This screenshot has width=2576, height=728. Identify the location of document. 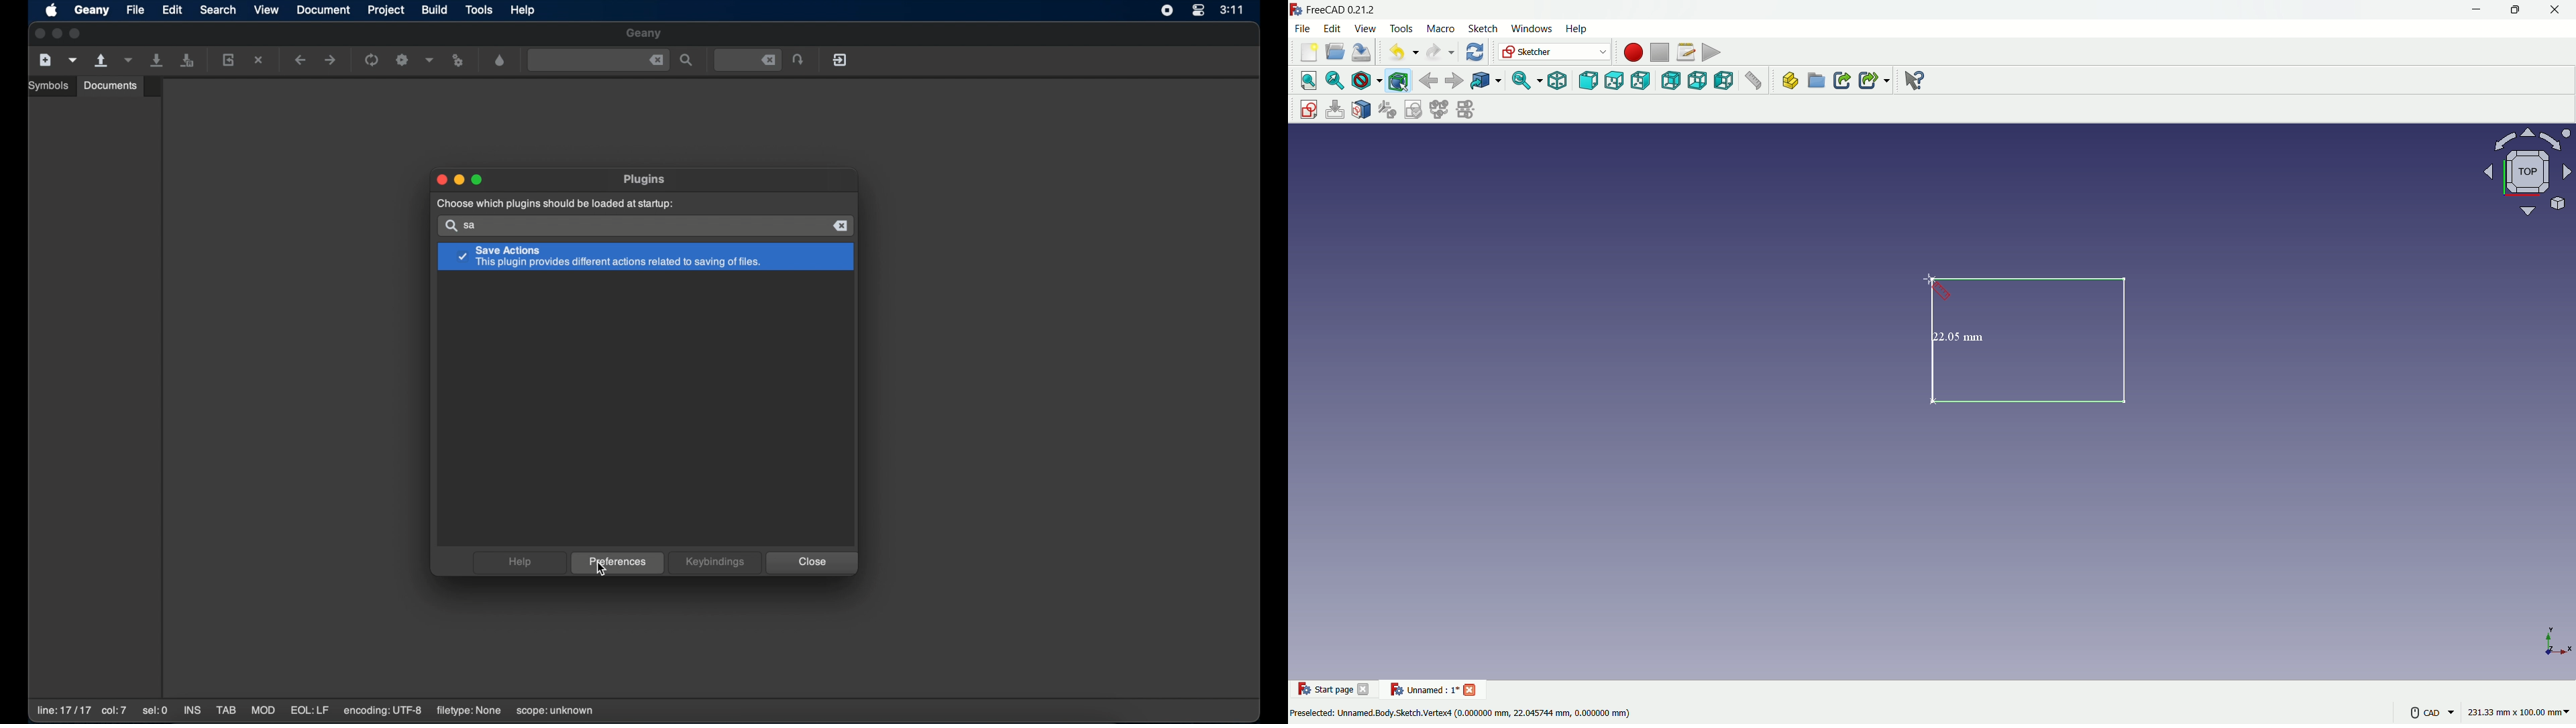
(324, 10).